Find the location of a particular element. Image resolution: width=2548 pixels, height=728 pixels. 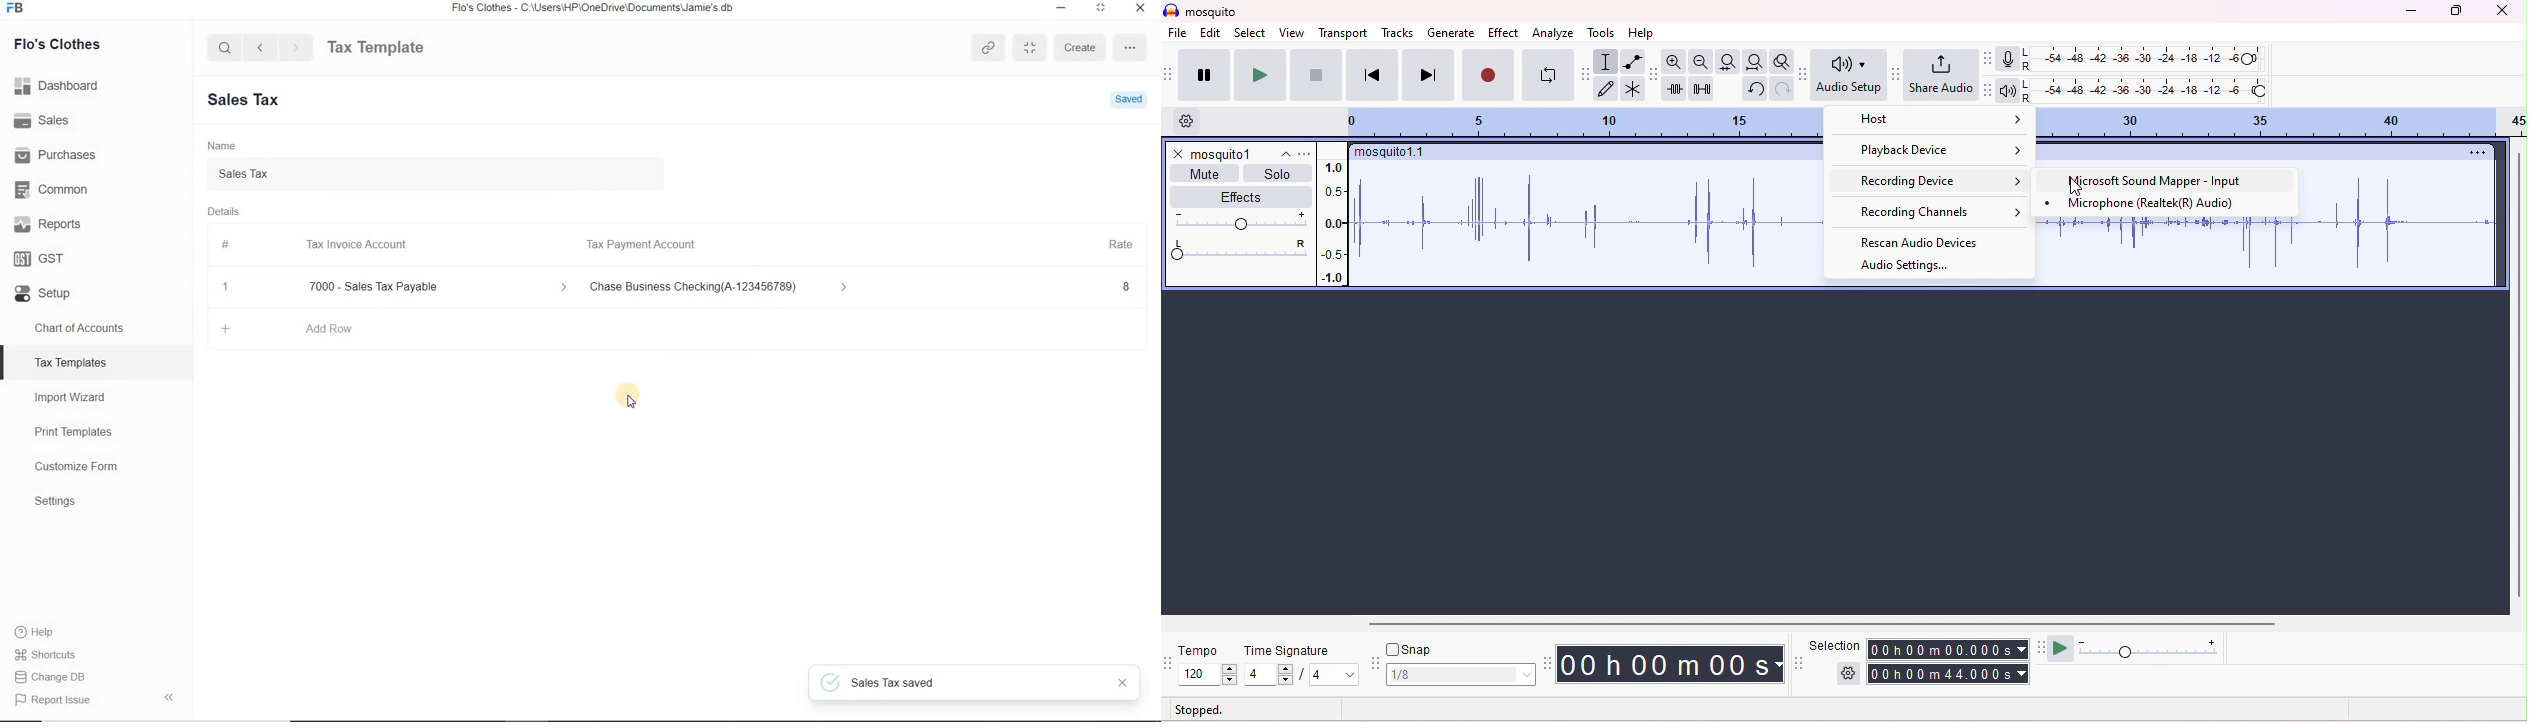

view is located at coordinates (1291, 32).